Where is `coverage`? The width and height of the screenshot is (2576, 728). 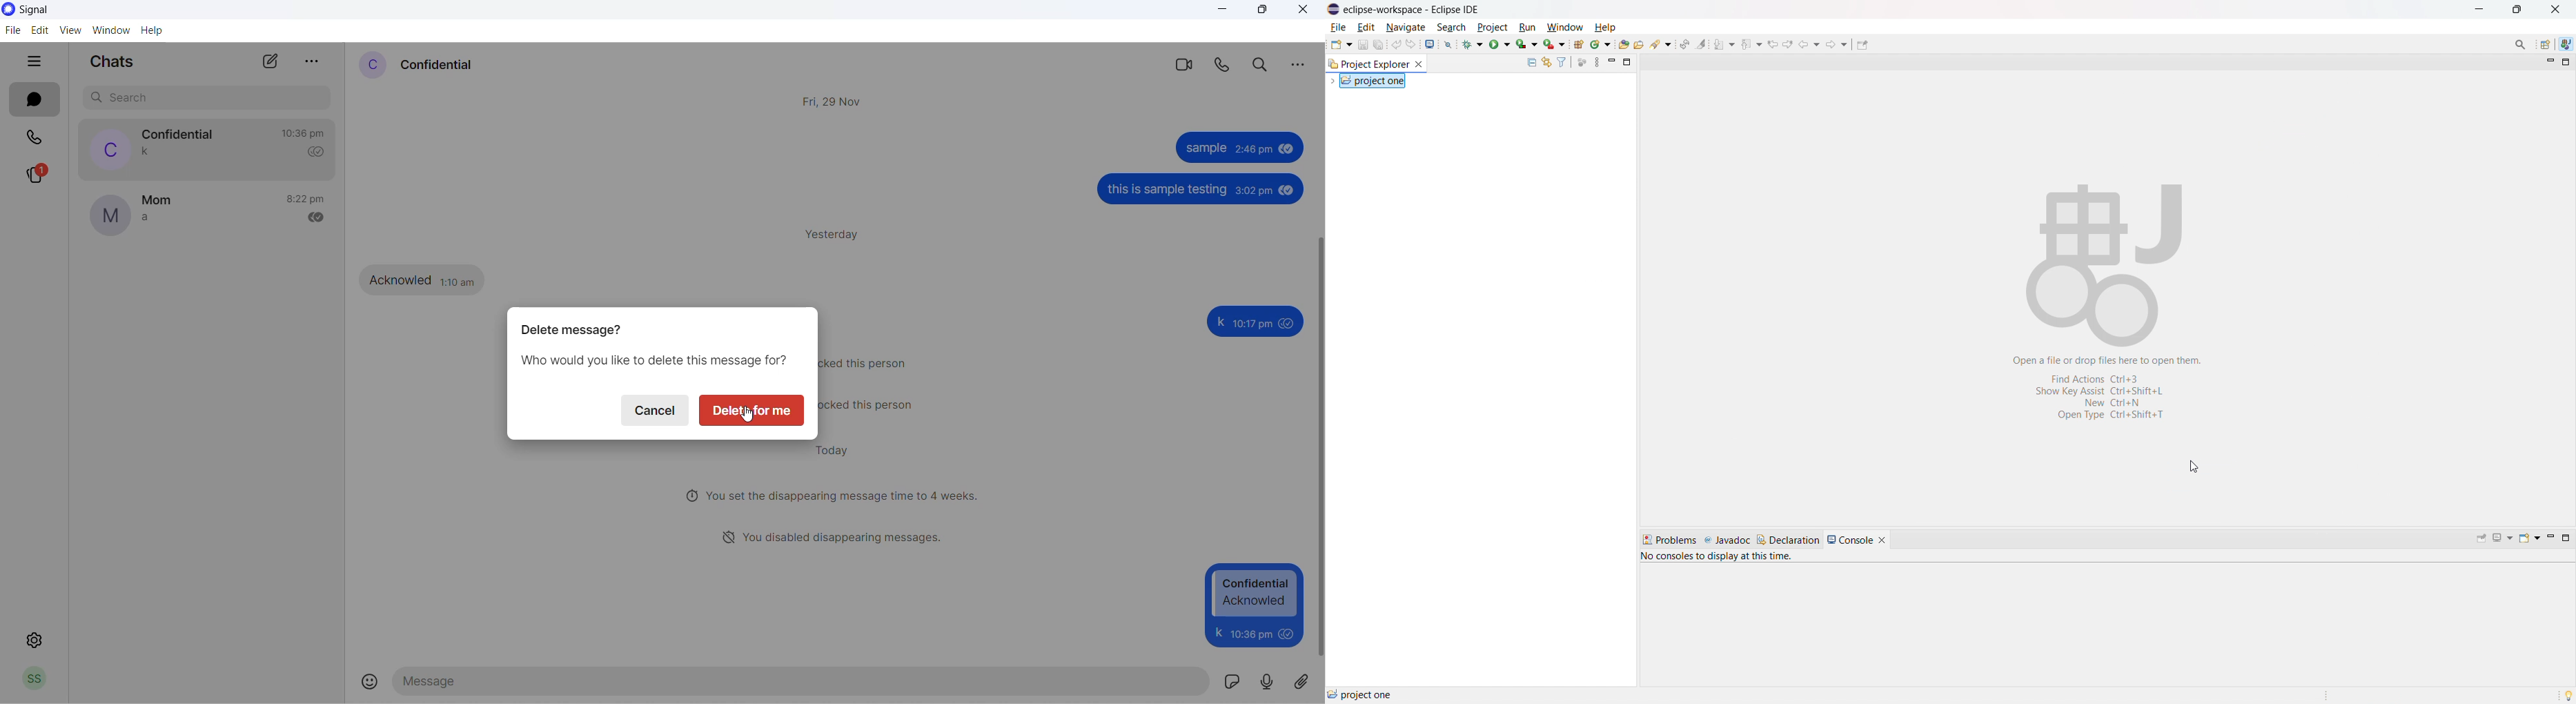 coverage is located at coordinates (1527, 44).